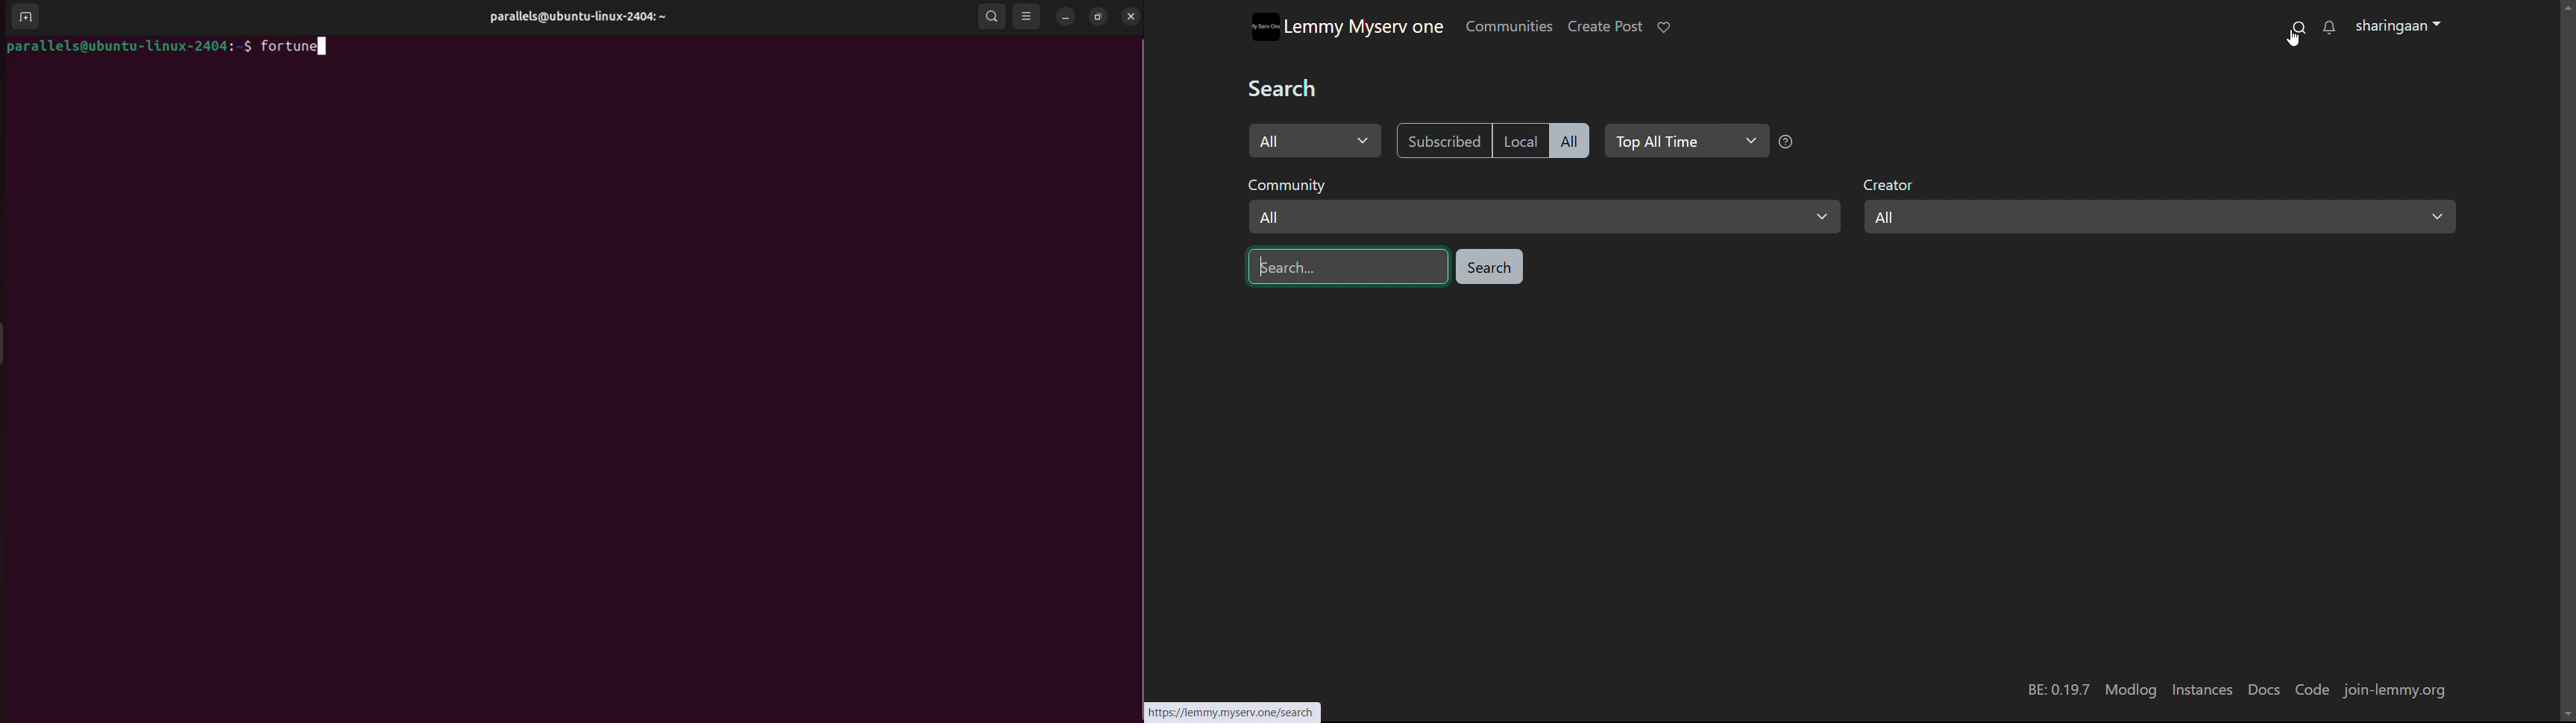 The height and width of the screenshot is (728, 2576). Describe the element at coordinates (1685, 141) in the screenshot. I see `select relevance` at that location.